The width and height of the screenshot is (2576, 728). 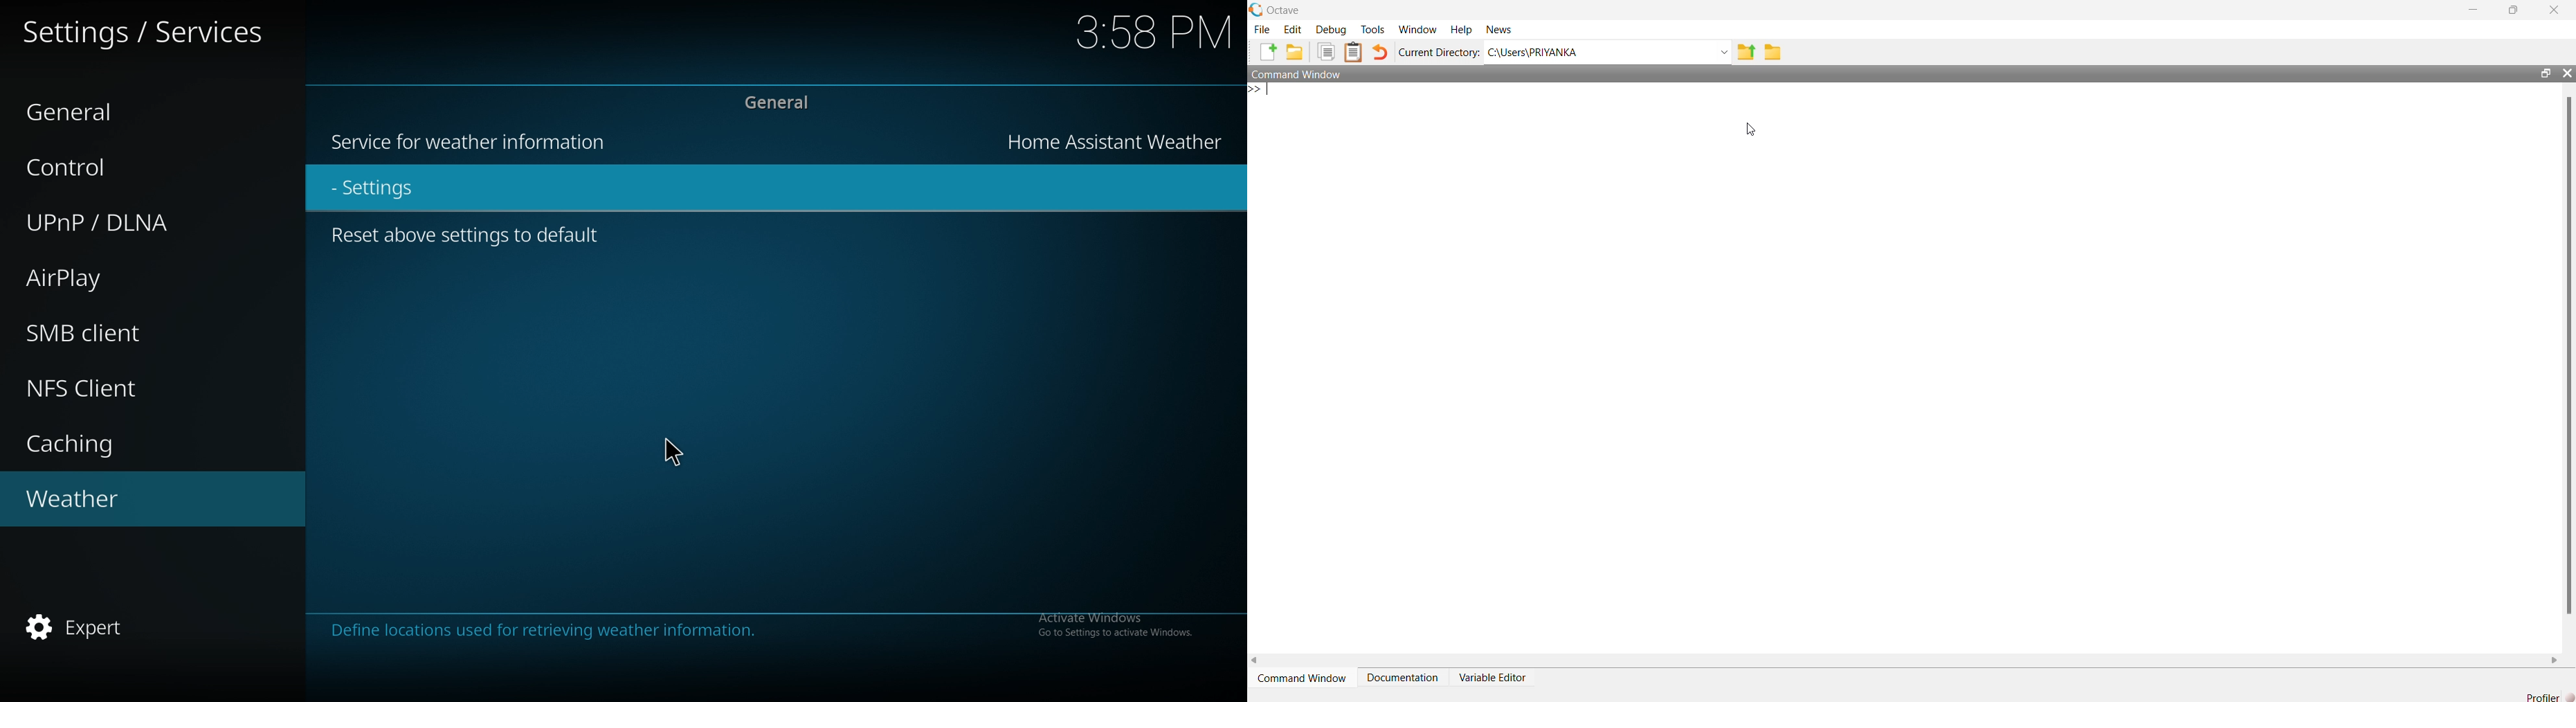 I want to click on NFS Client, so click(x=91, y=392).